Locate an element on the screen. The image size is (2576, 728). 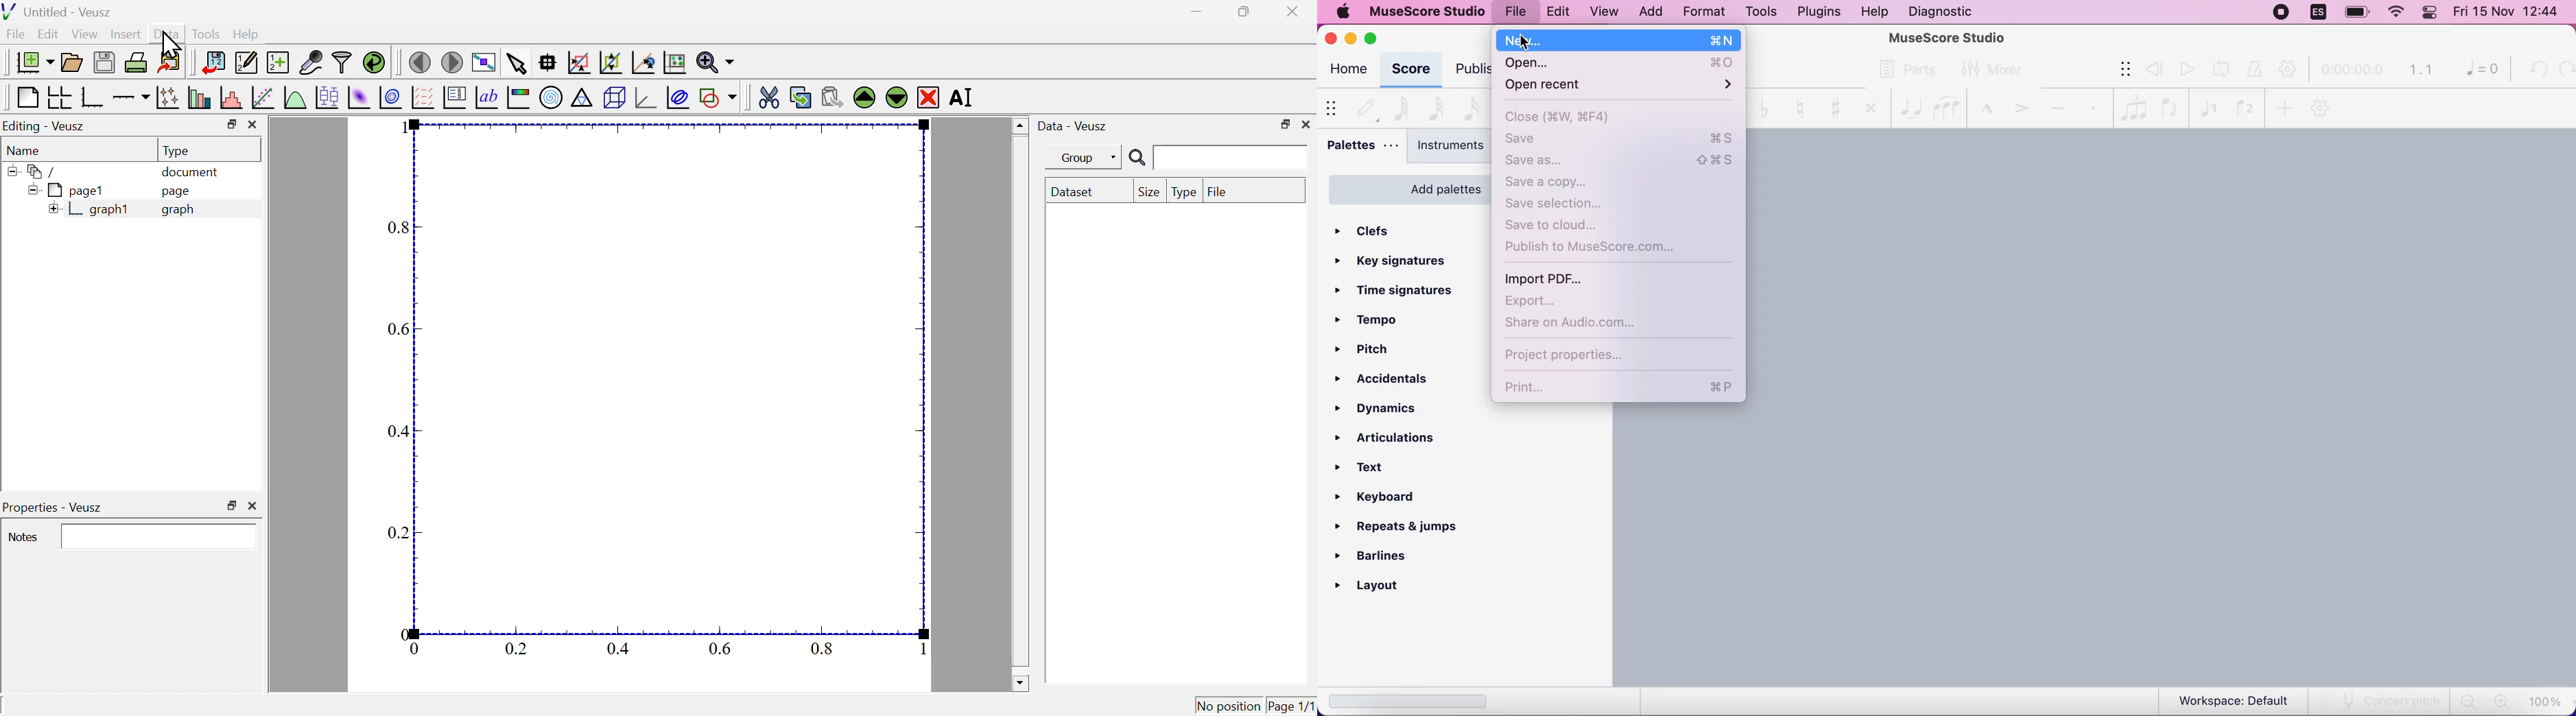
plot points with lines and errorbars is located at coordinates (167, 97).